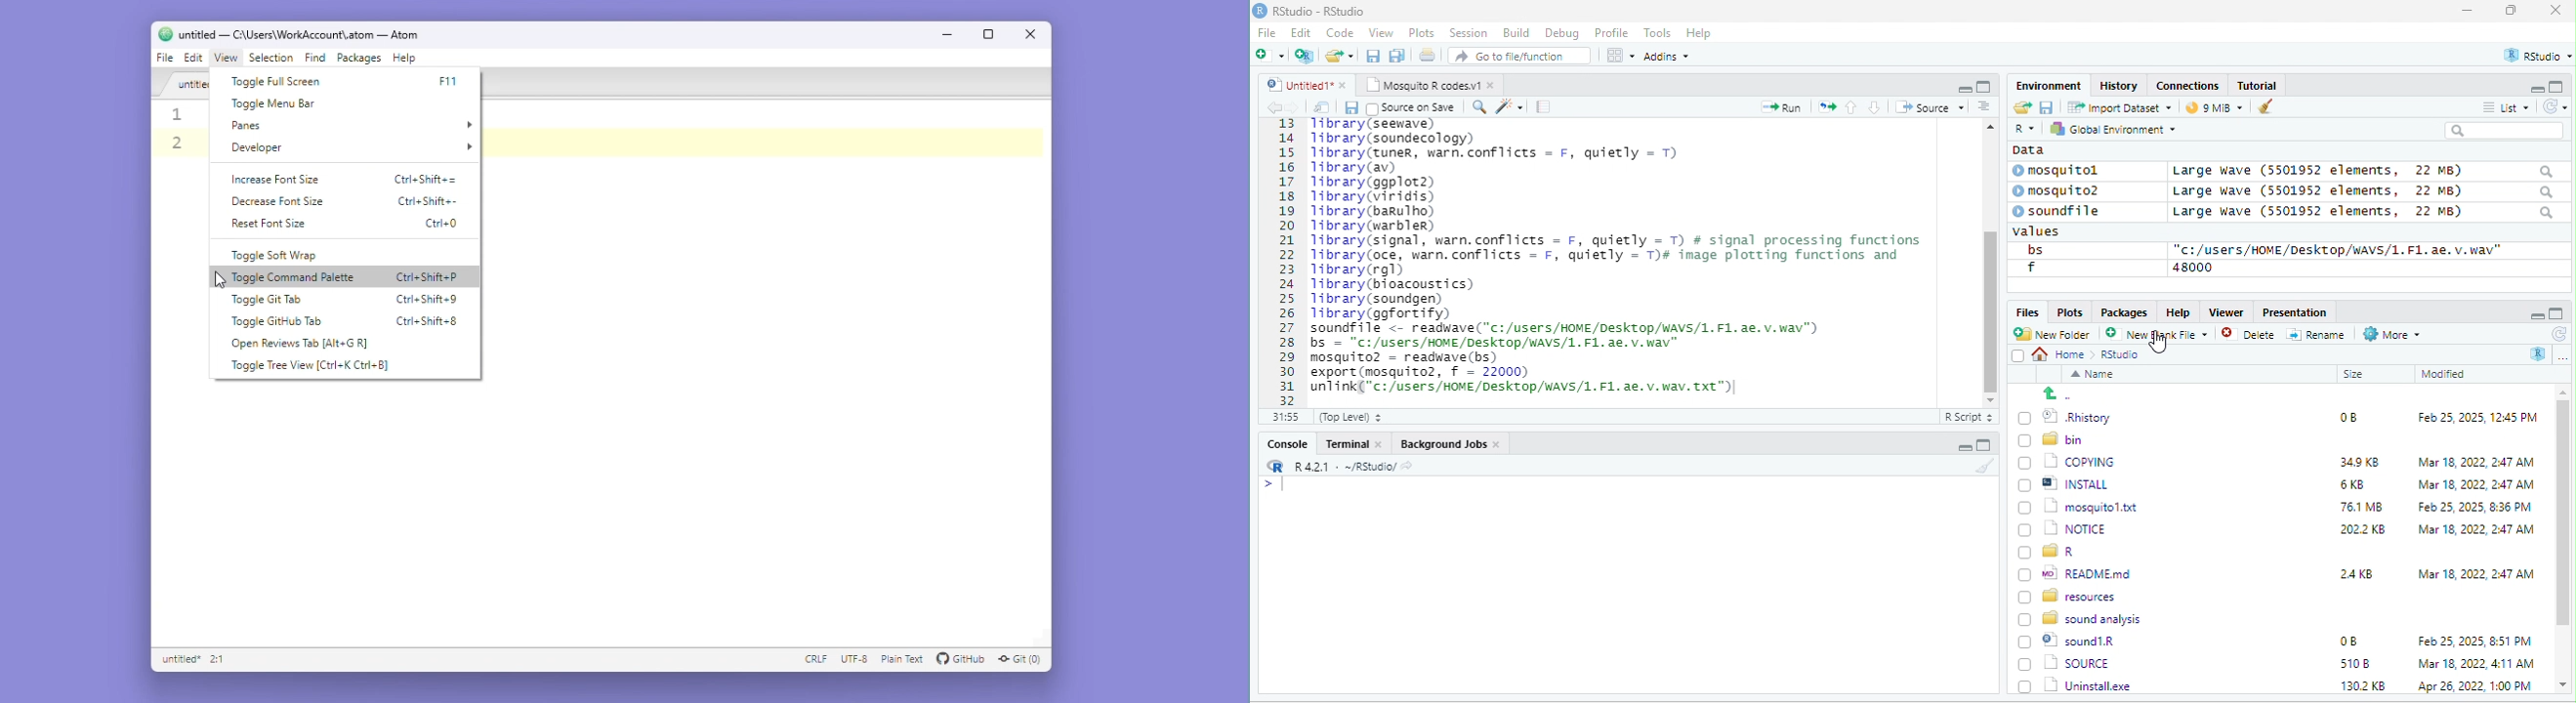  What do you see at coordinates (2070, 643) in the screenshot?
I see `© sound1R` at bounding box center [2070, 643].